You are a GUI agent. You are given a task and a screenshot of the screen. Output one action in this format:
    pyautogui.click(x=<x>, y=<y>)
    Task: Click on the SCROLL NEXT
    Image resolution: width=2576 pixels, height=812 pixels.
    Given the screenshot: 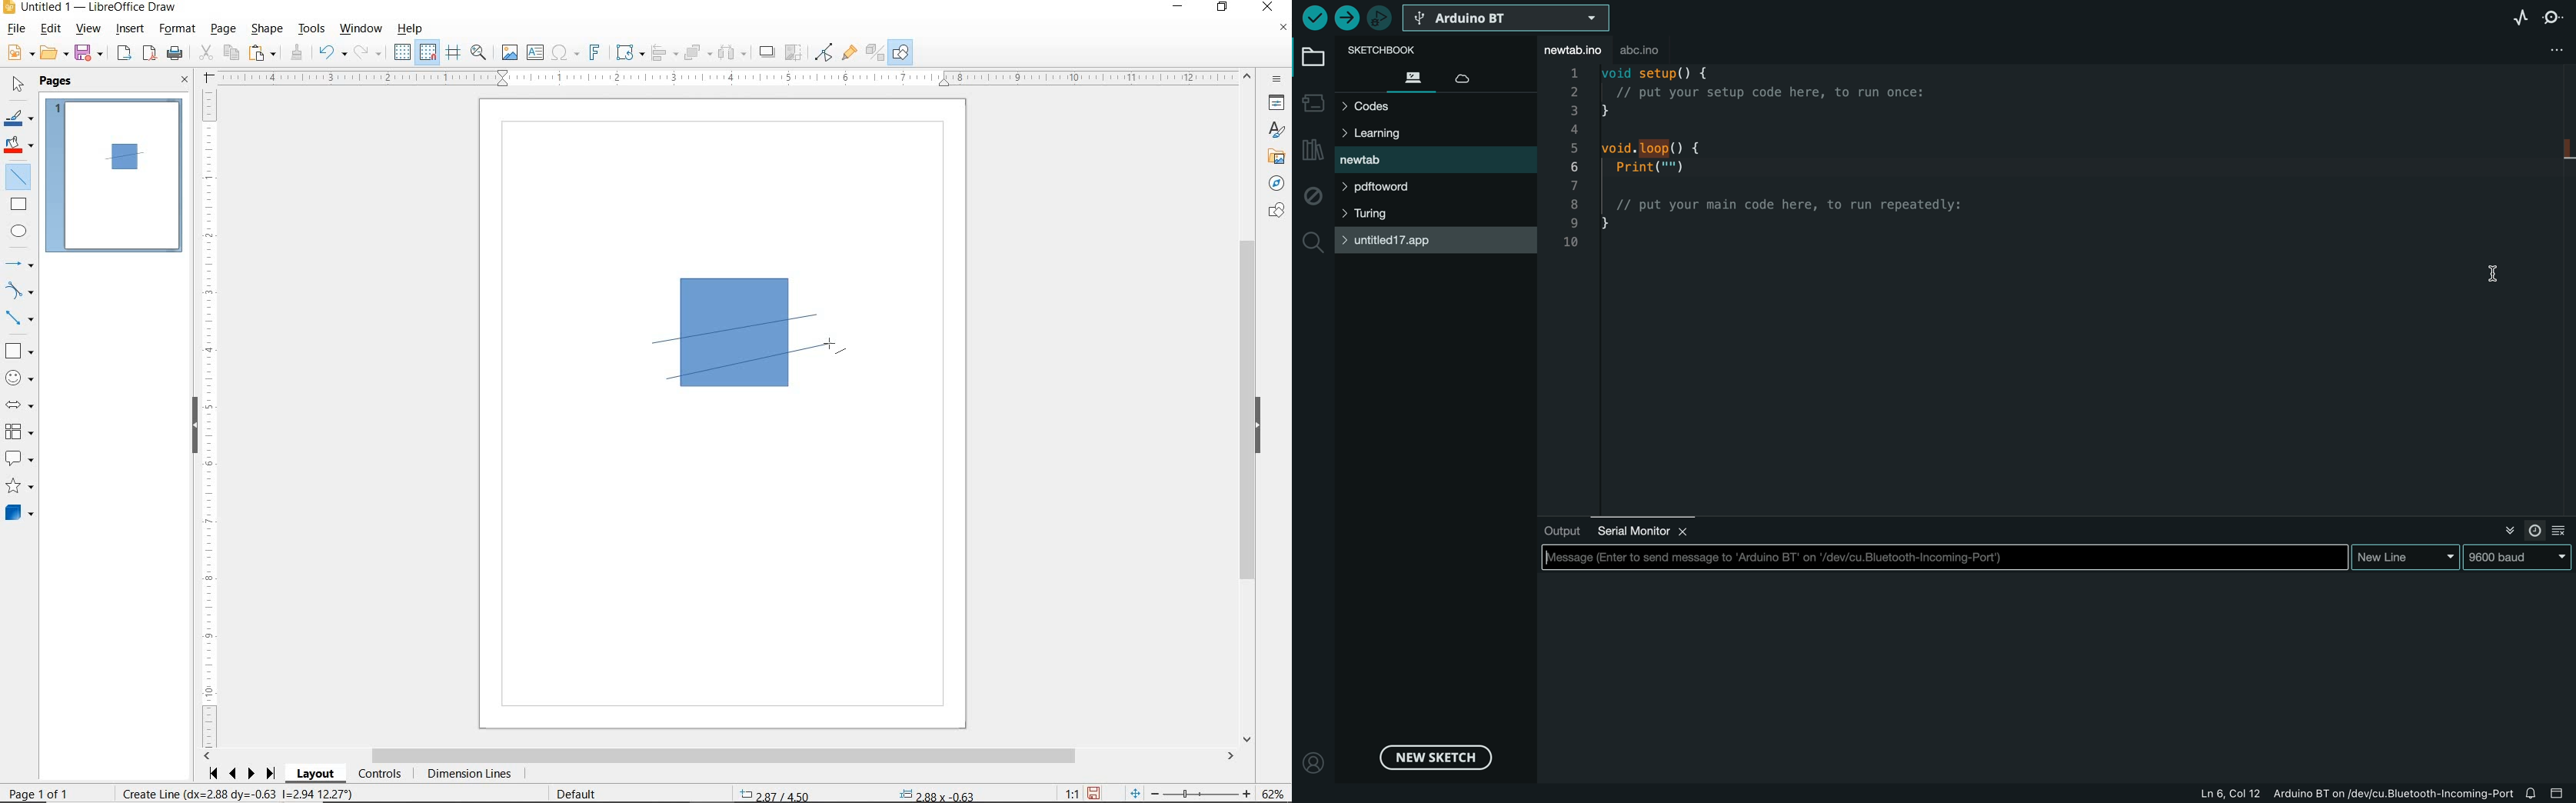 What is the action you would take?
    pyautogui.click(x=243, y=774)
    